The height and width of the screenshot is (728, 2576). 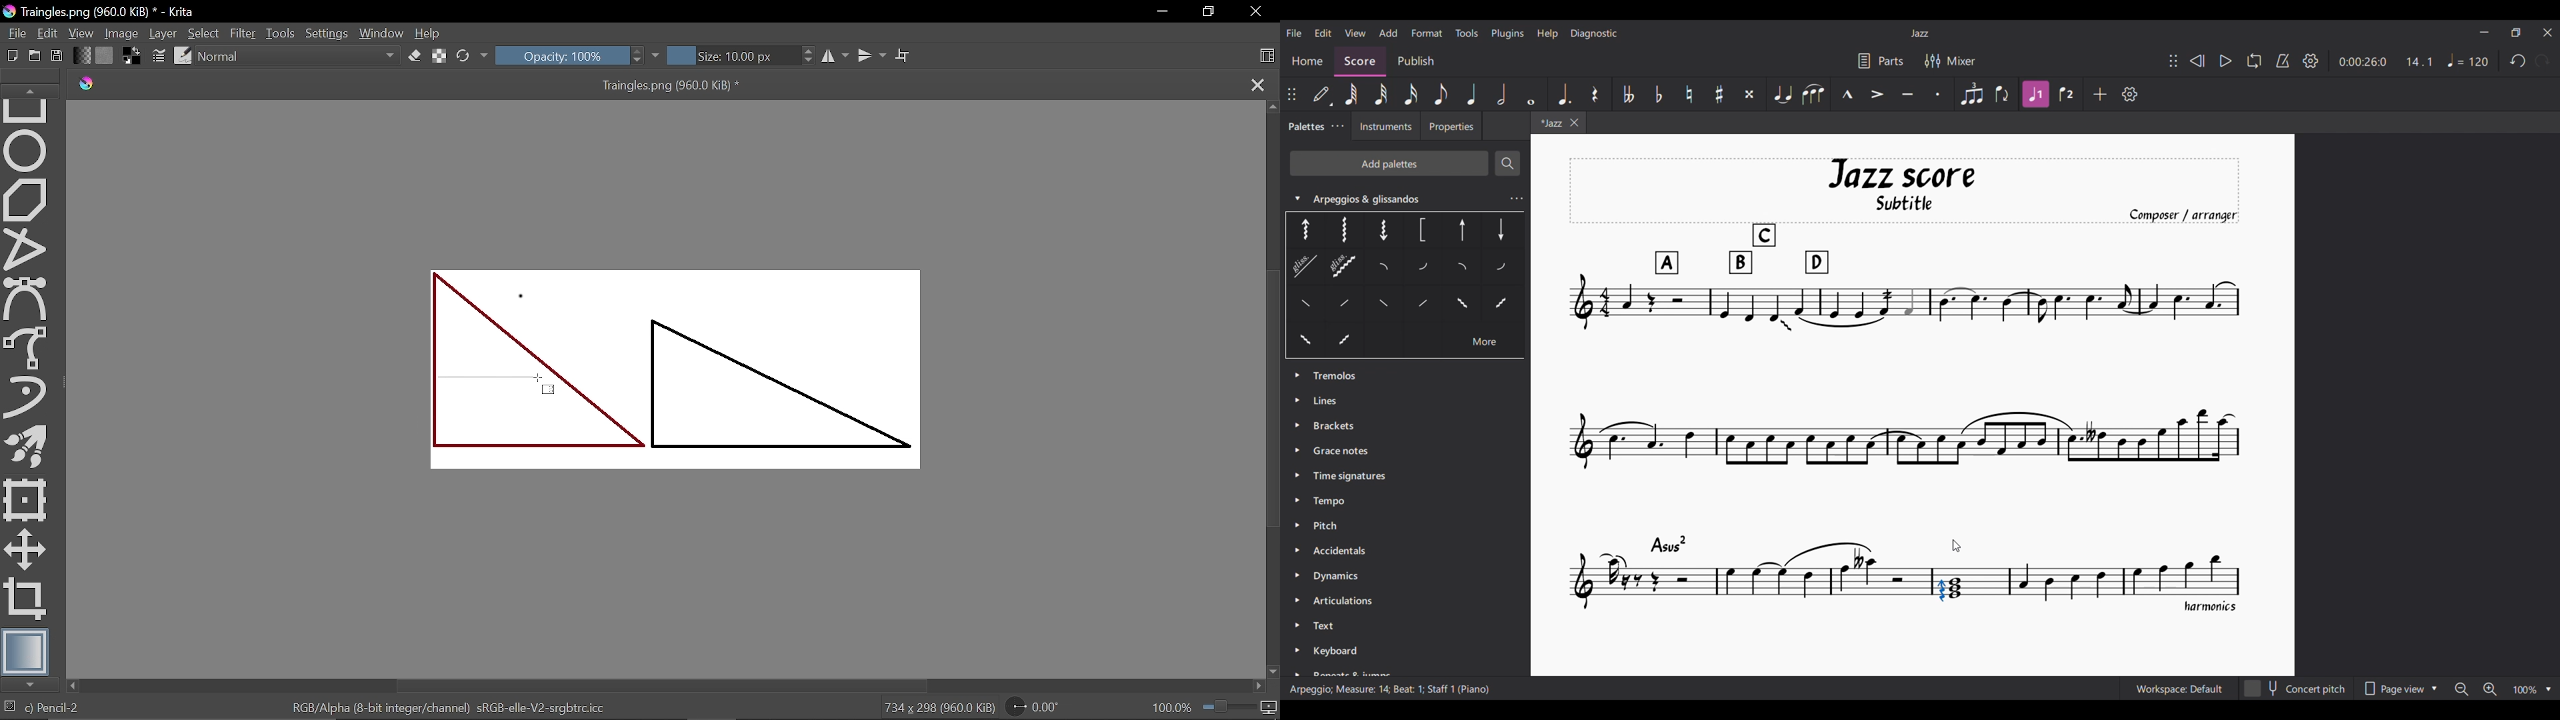 What do you see at coordinates (1463, 302) in the screenshot?
I see `` at bounding box center [1463, 302].